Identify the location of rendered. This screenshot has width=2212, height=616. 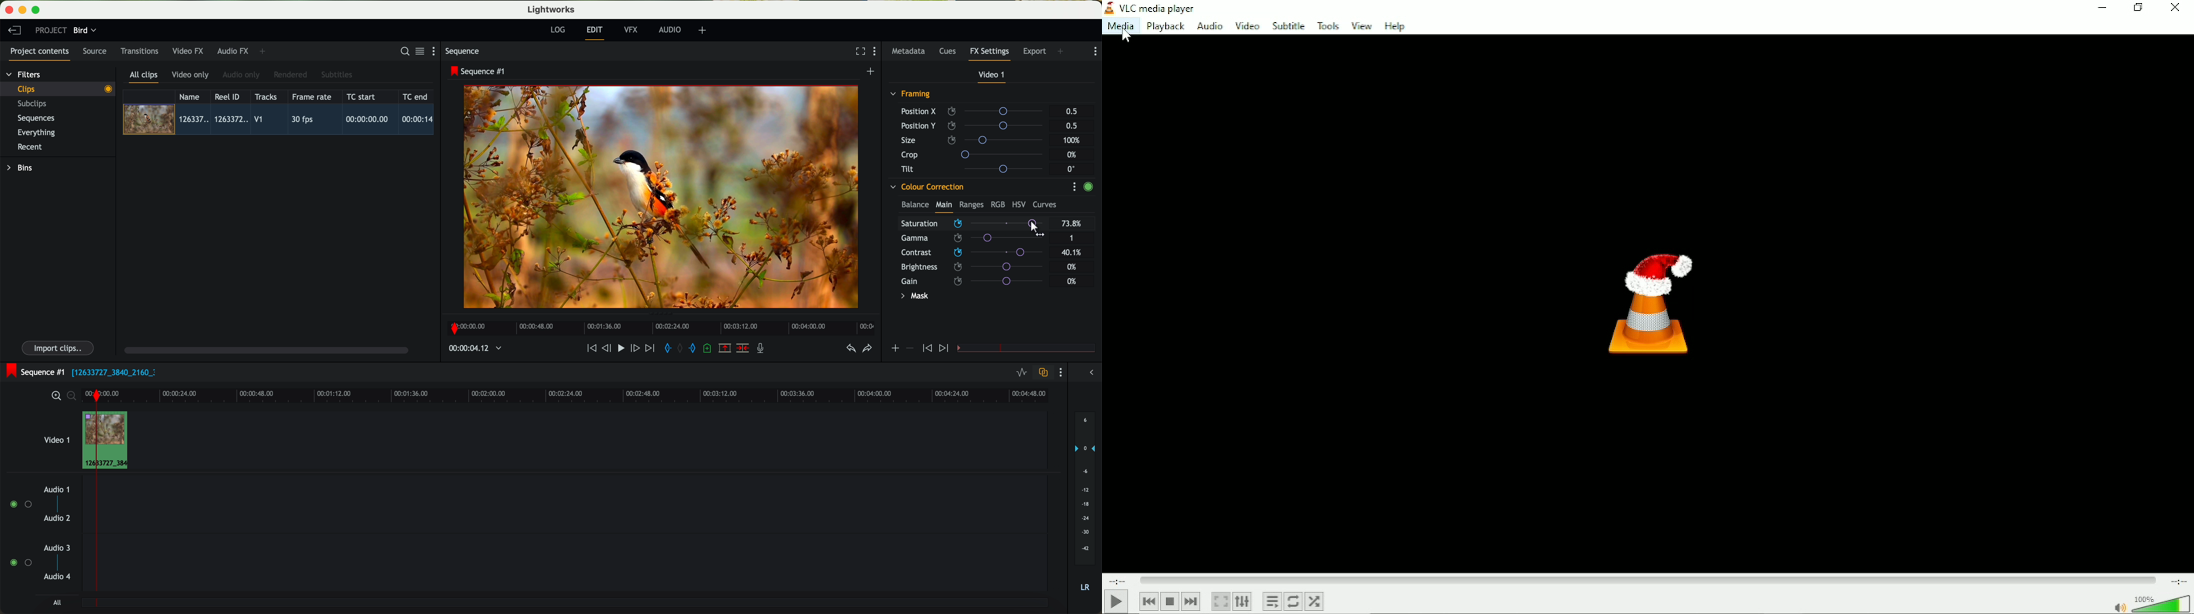
(291, 75).